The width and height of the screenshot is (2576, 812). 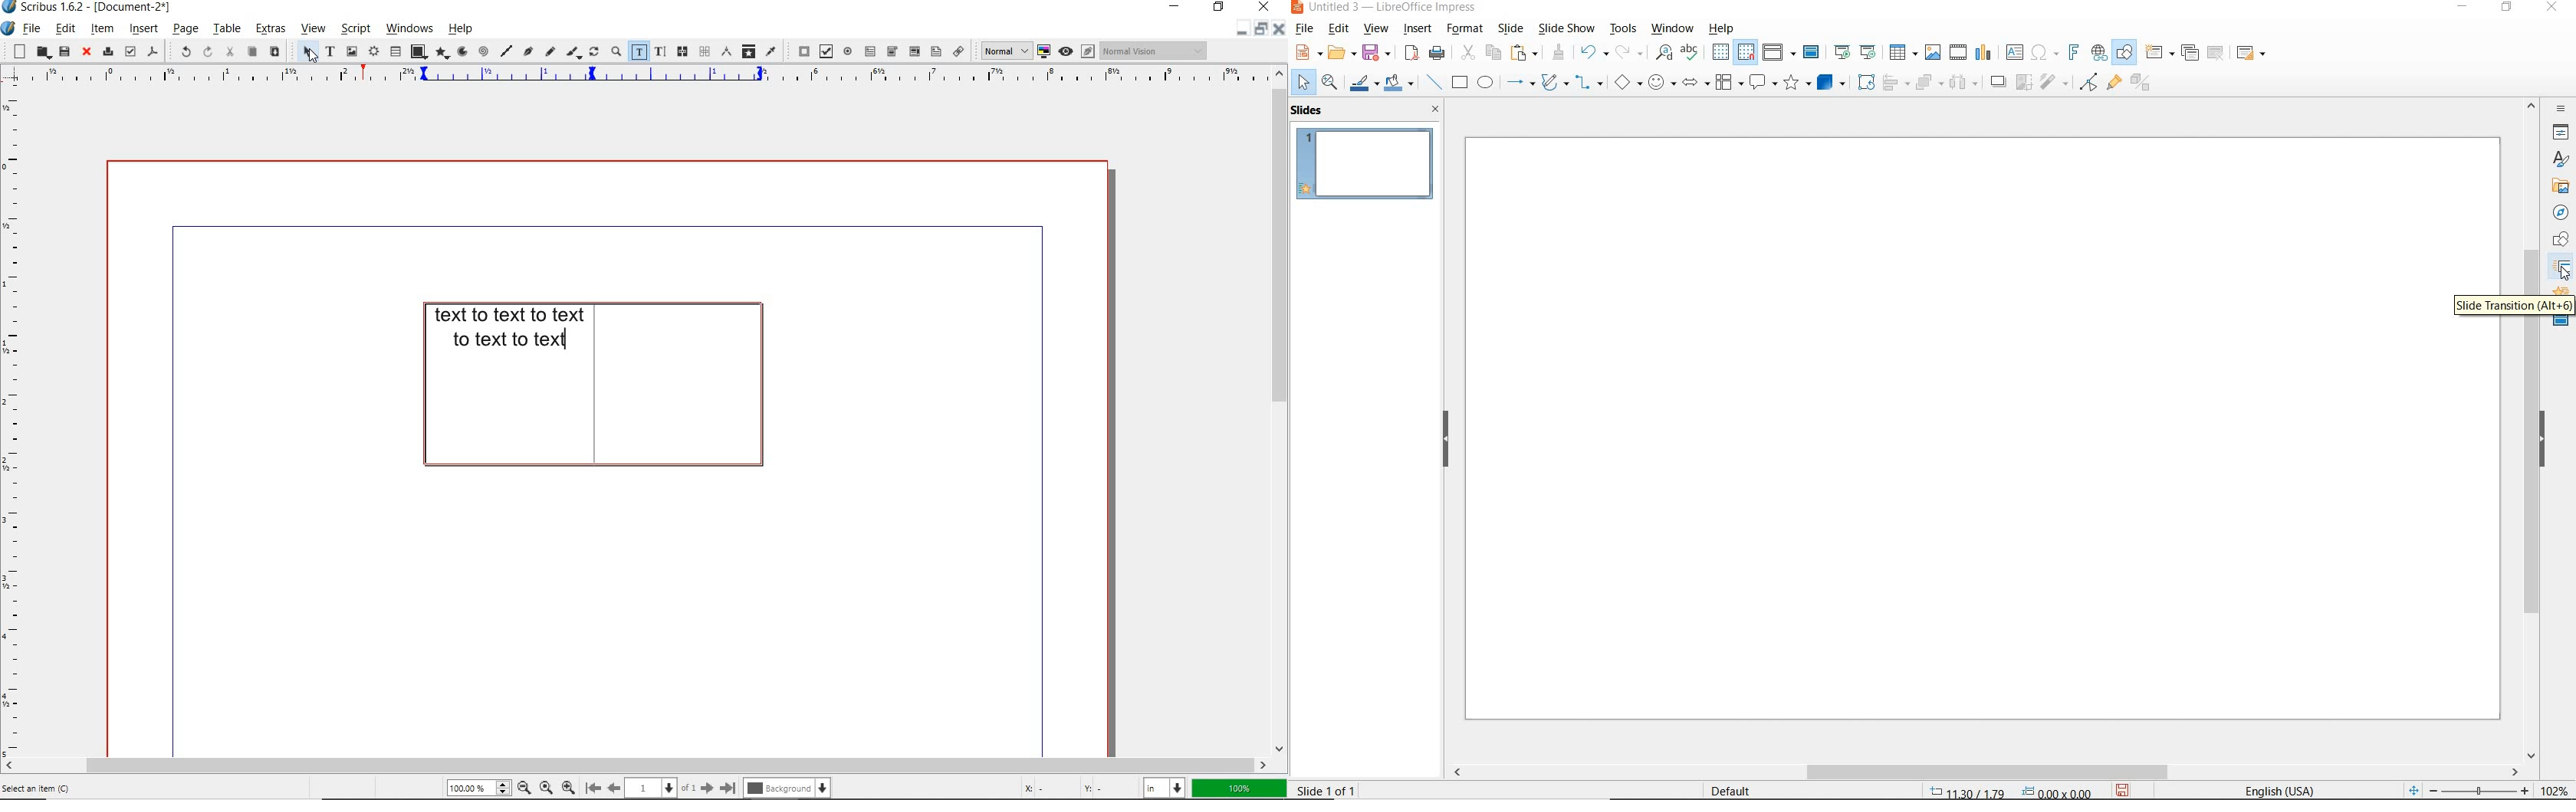 I want to click on windows, so click(x=409, y=28).